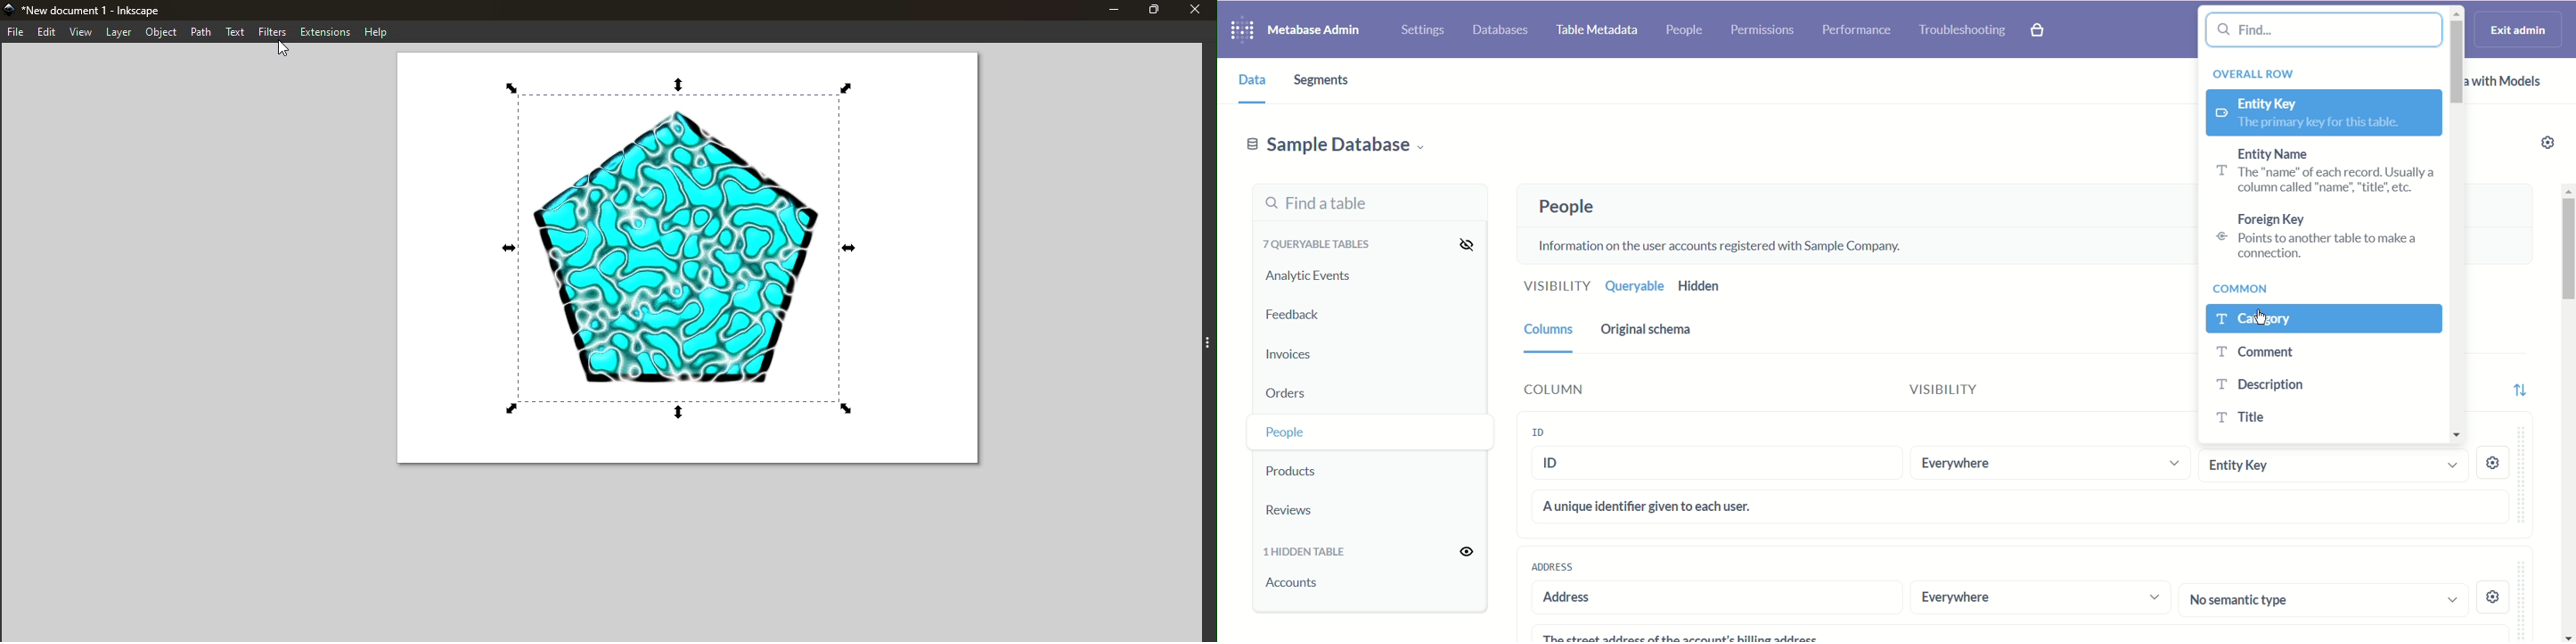 This screenshot has width=2576, height=644. I want to click on Exit admin, so click(2520, 29).